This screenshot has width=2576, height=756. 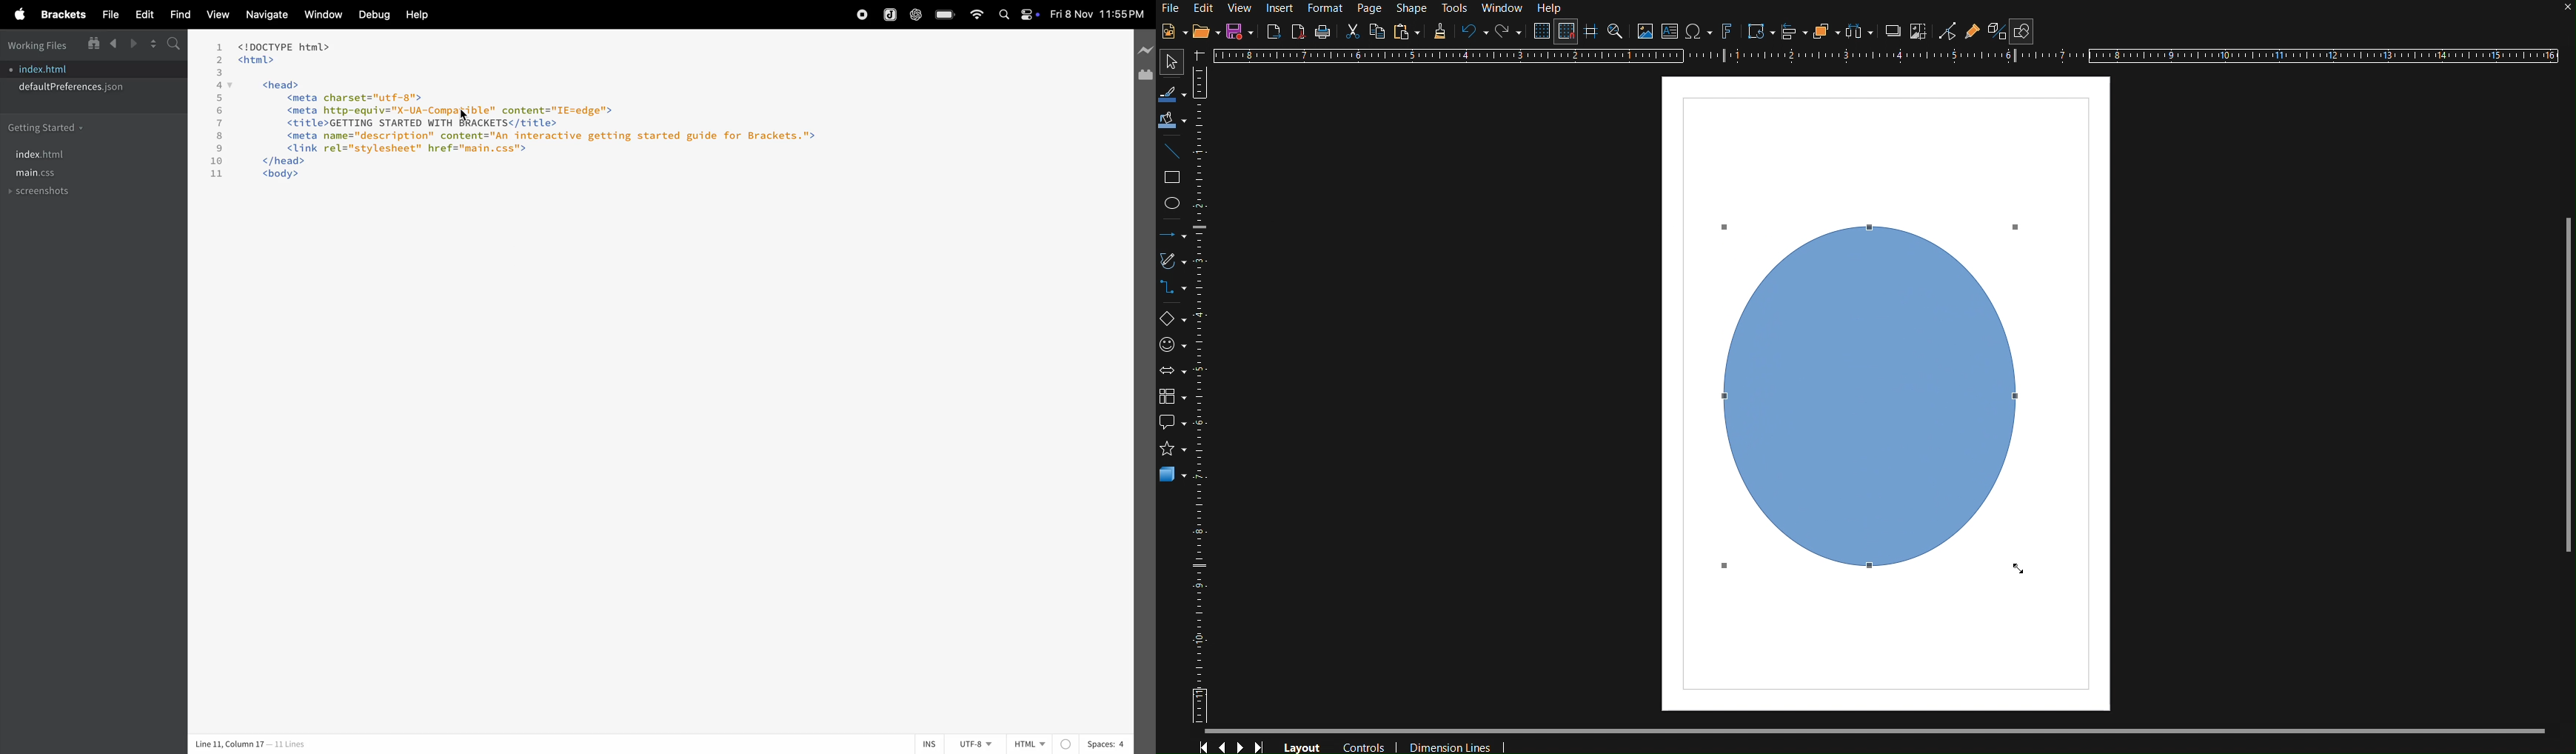 What do you see at coordinates (149, 44) in the screenshot?
I see `split editor` at bounding box center [149, 44].